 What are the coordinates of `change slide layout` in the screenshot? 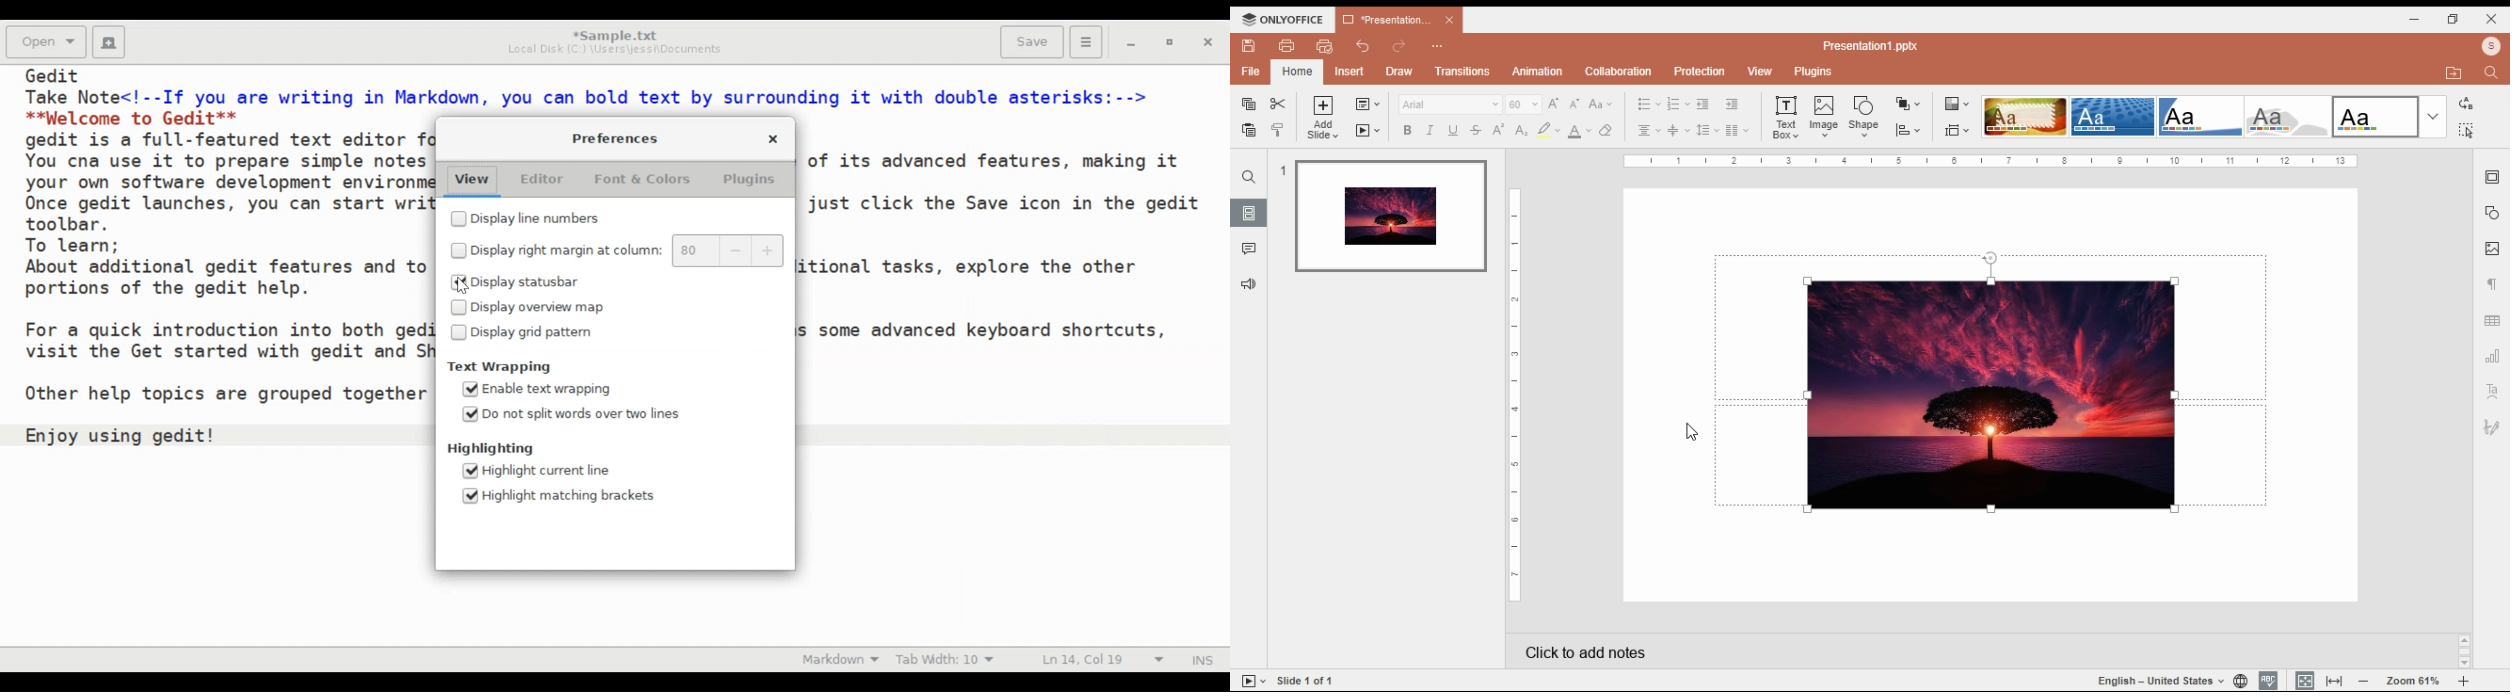 It's located at (1368, 104).